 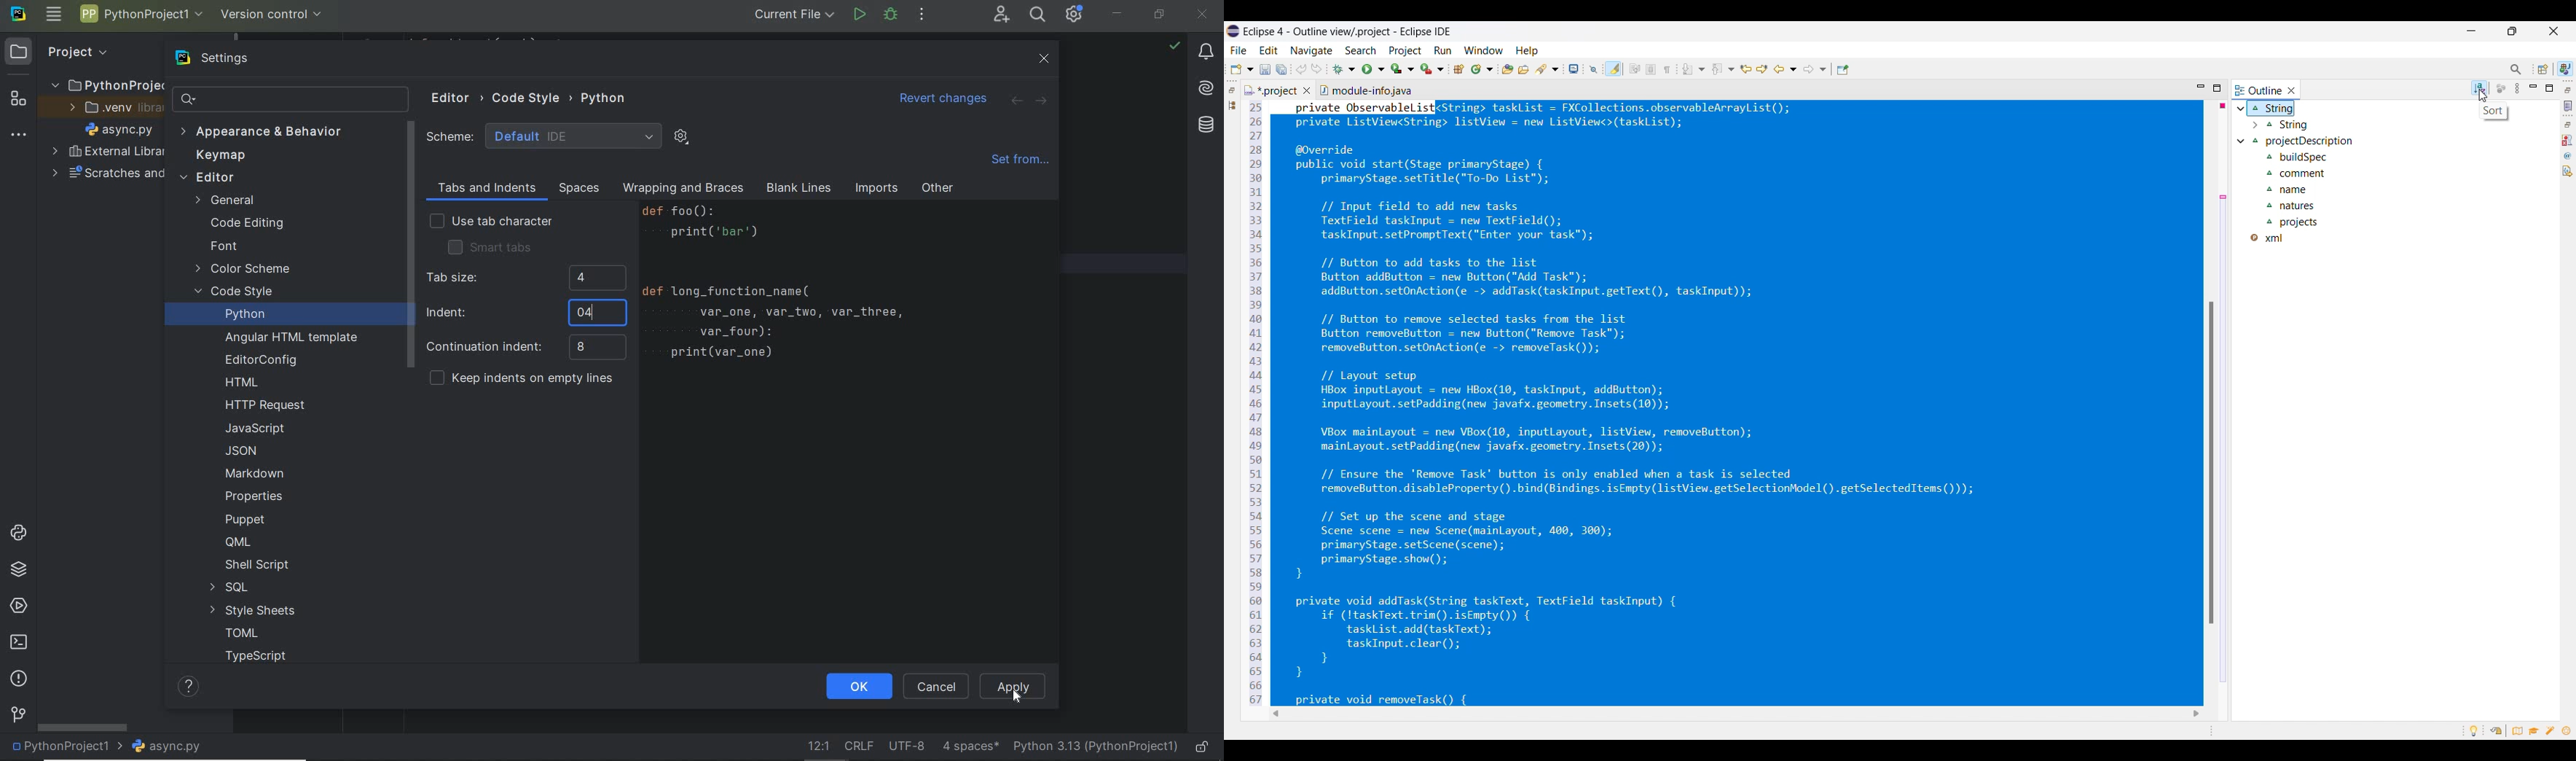 I want to click on JAVASCRIPT, so click(x=253, y=429).